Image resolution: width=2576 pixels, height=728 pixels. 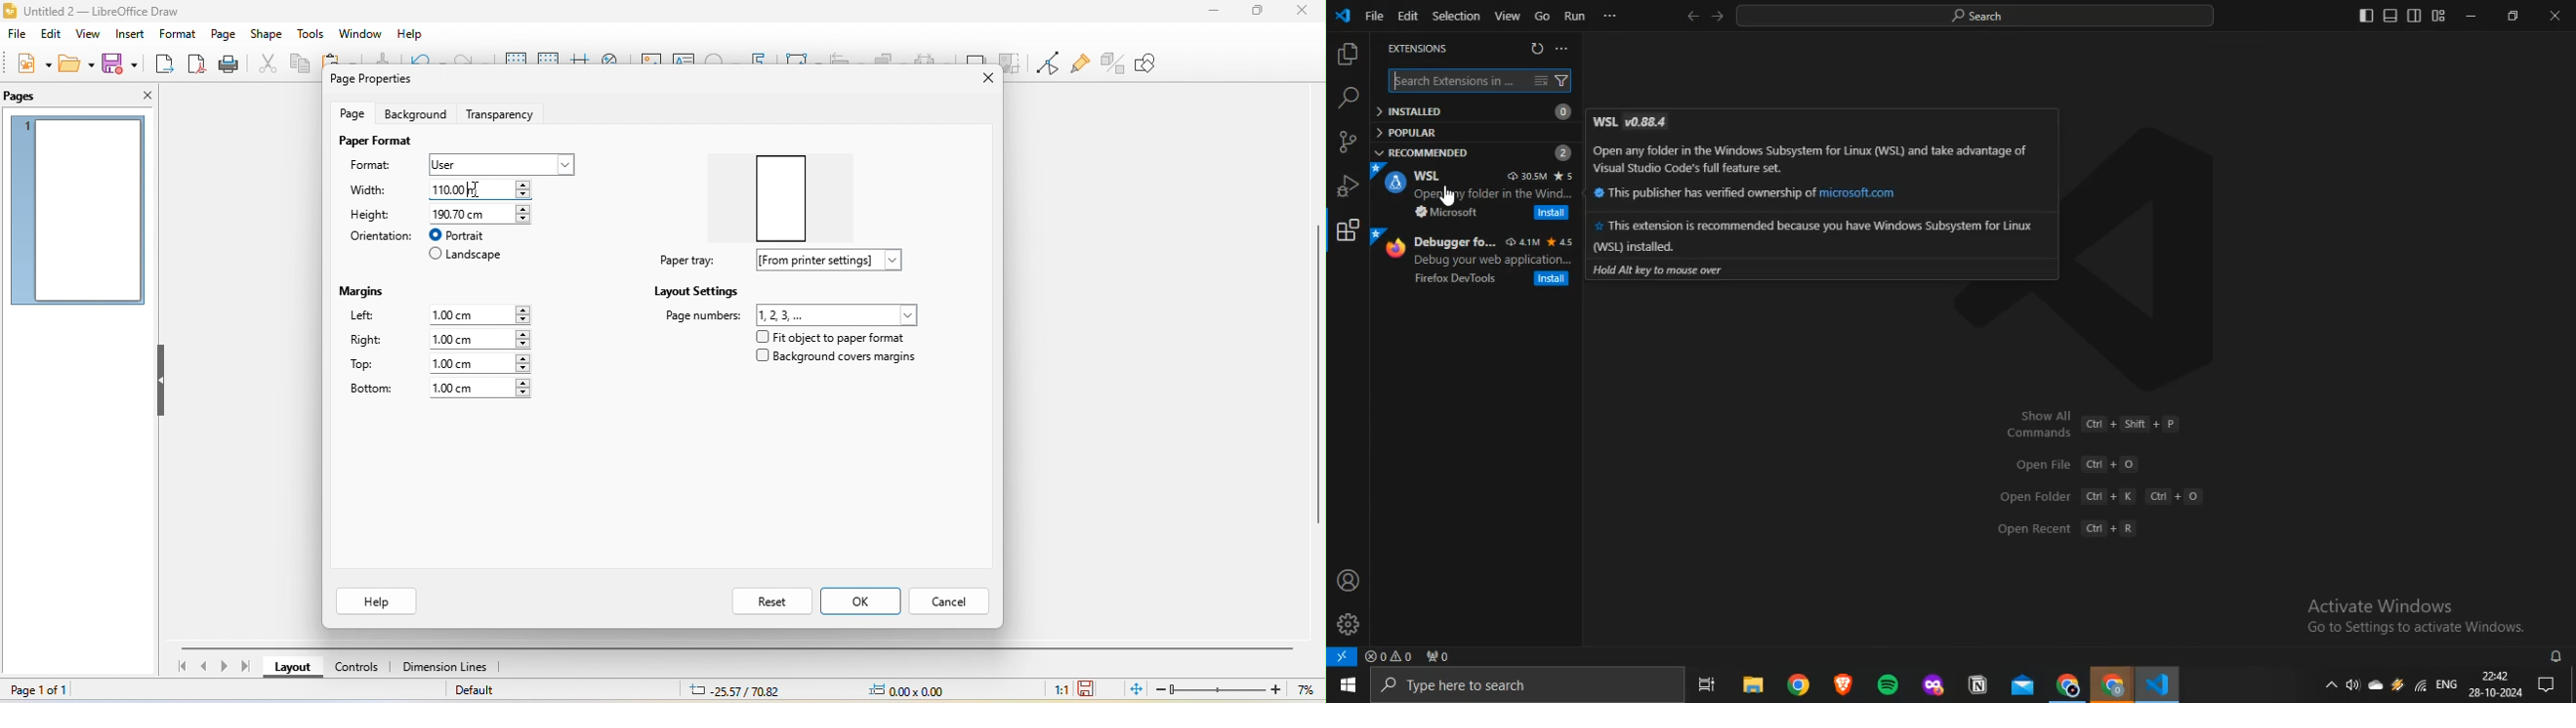 I want to click on zoom, so click(x=1239, y=689).